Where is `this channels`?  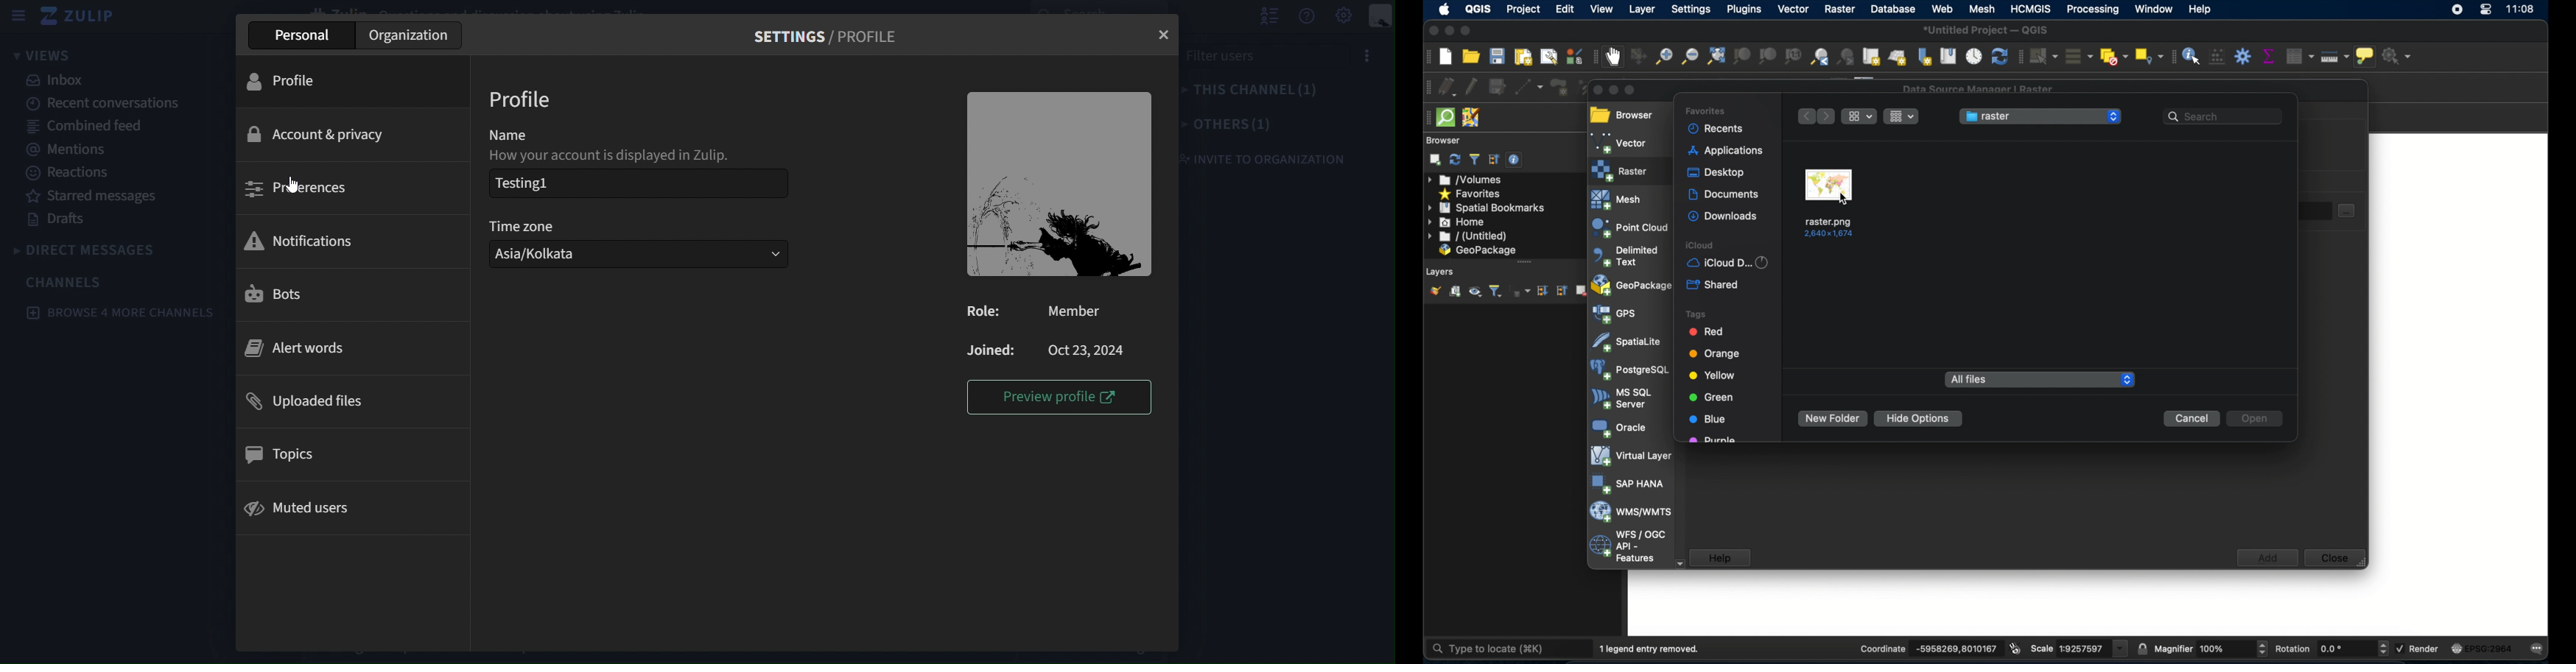
this channels is located at coordinates (1260, 91).